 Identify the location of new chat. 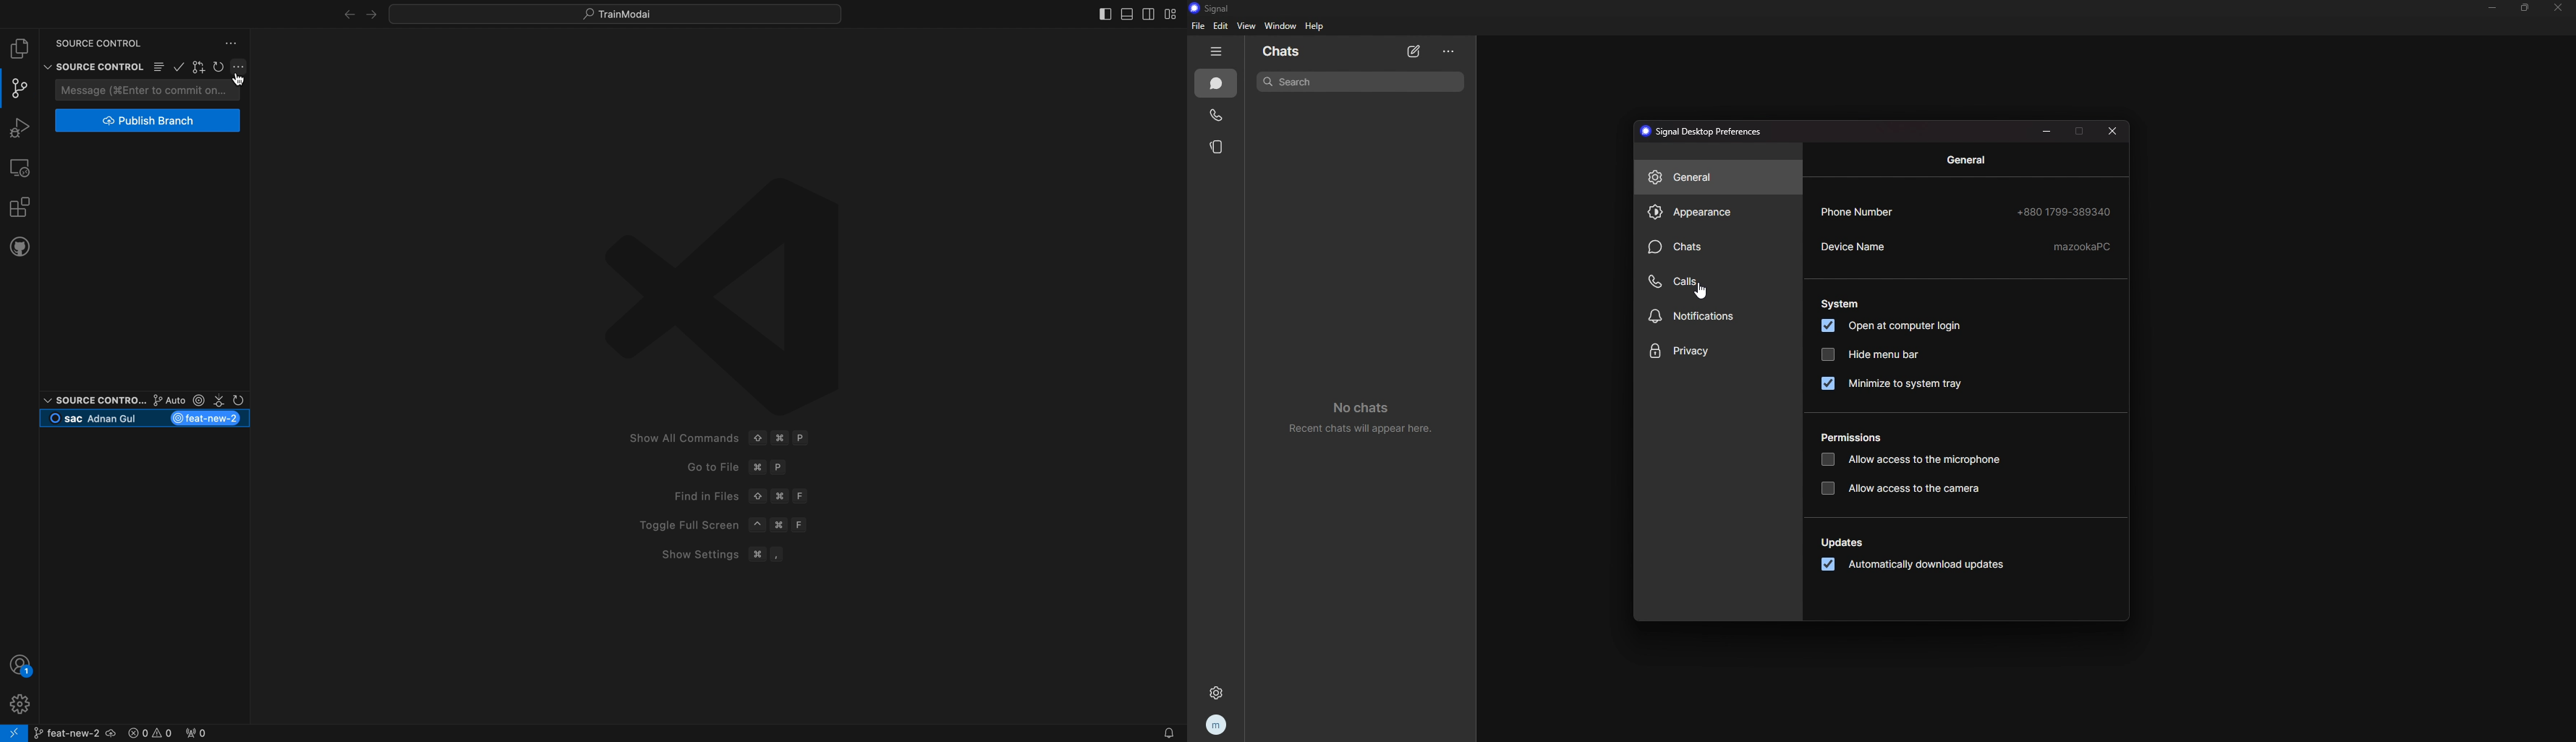
(1415, 52).